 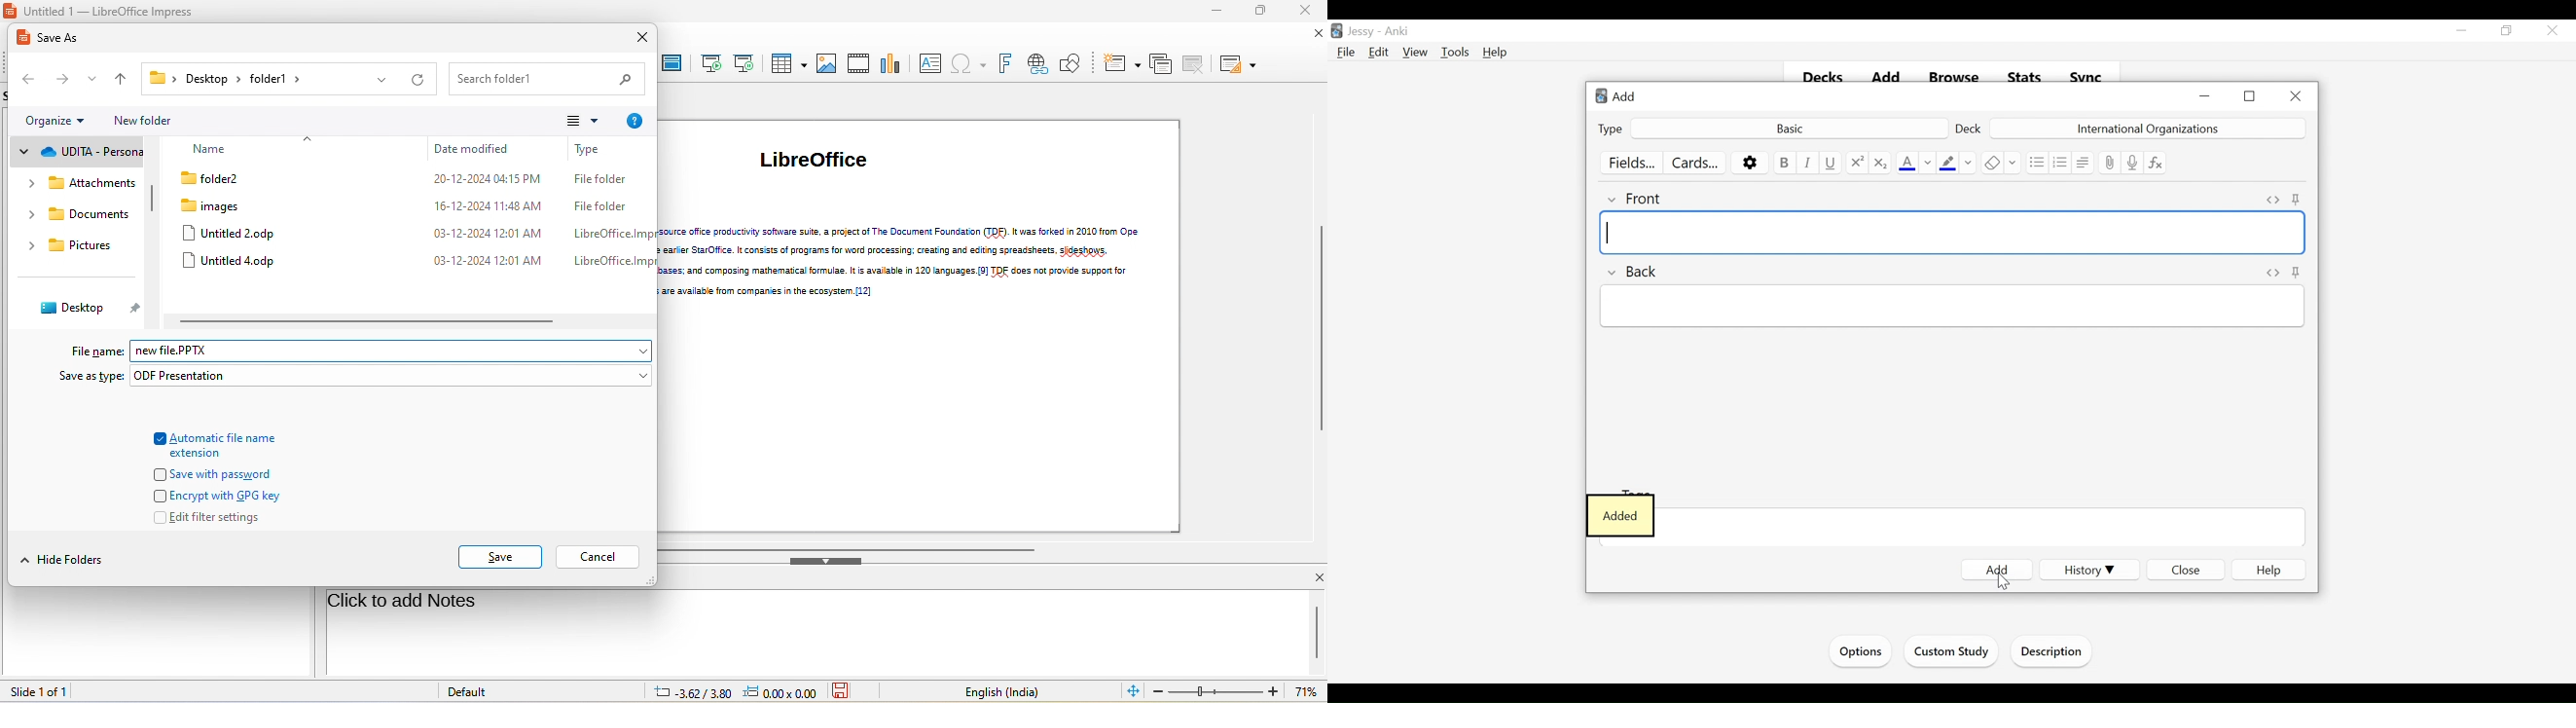 What do you see at coordinates (1621, 515) in the screenshot?
I see `Added` at bounding box center [1621, 515].